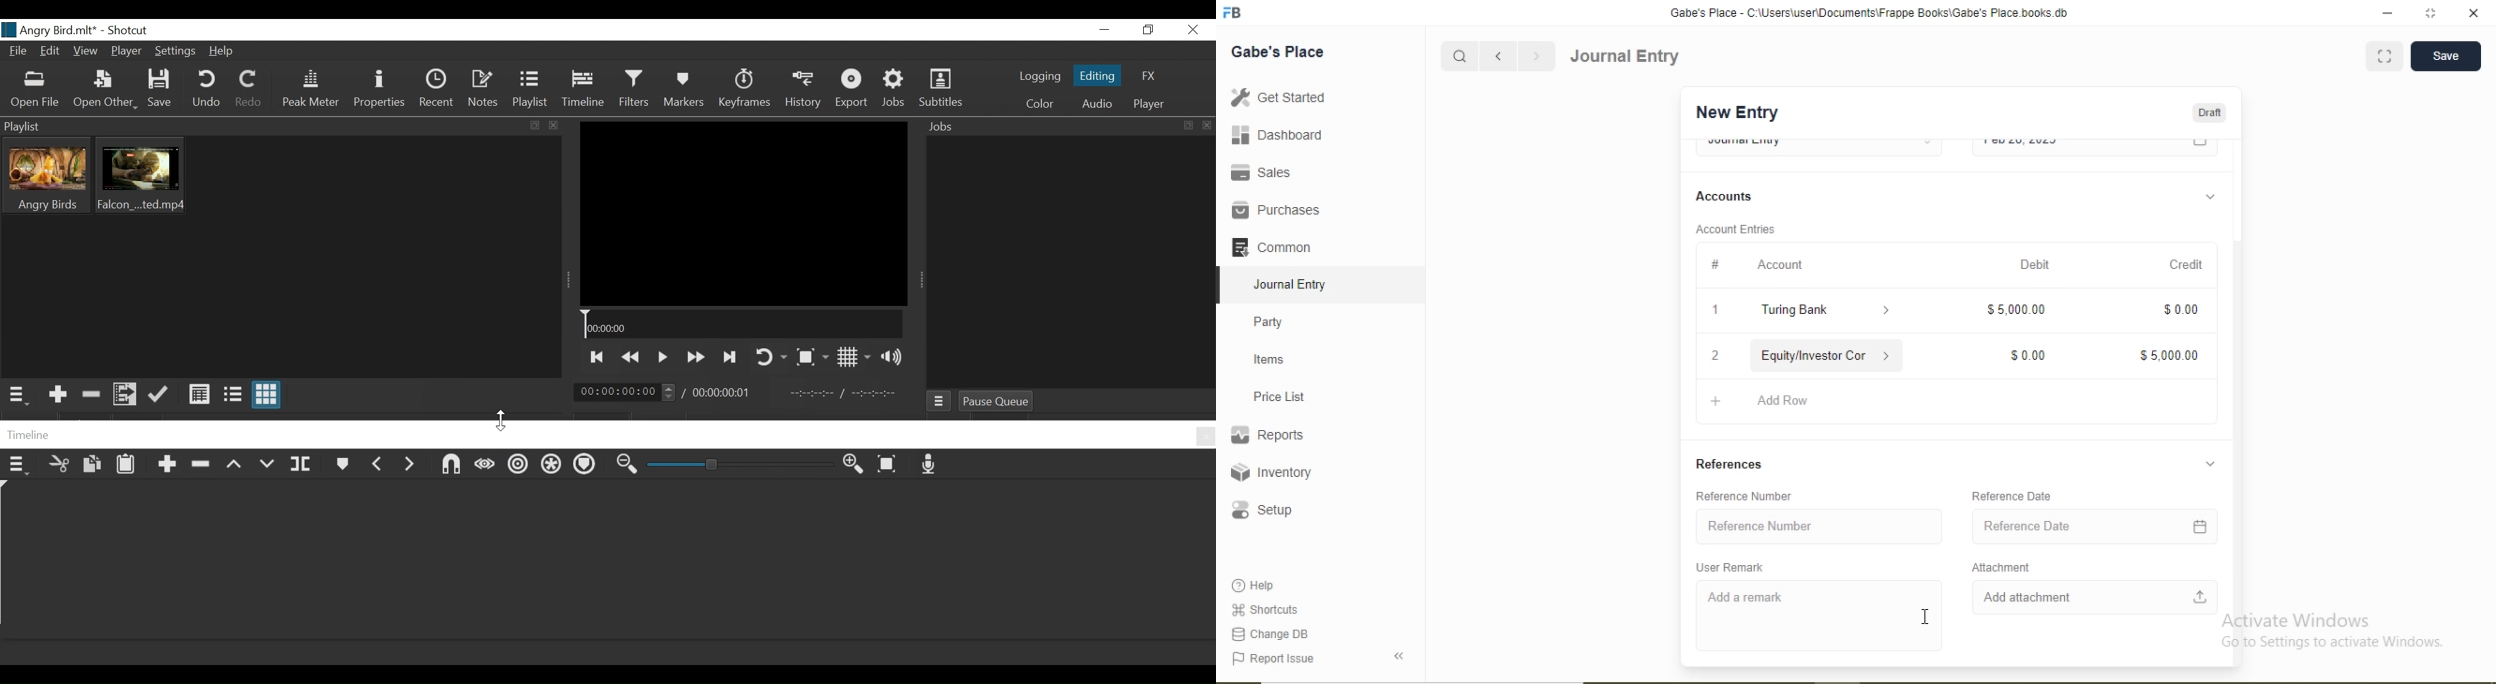 The width and height of the screenshot is (2520, 700). What do you see at coordinates (737, 466) in the screenshot?
I see `Zoom Slider` at bounding box center [737, 466].